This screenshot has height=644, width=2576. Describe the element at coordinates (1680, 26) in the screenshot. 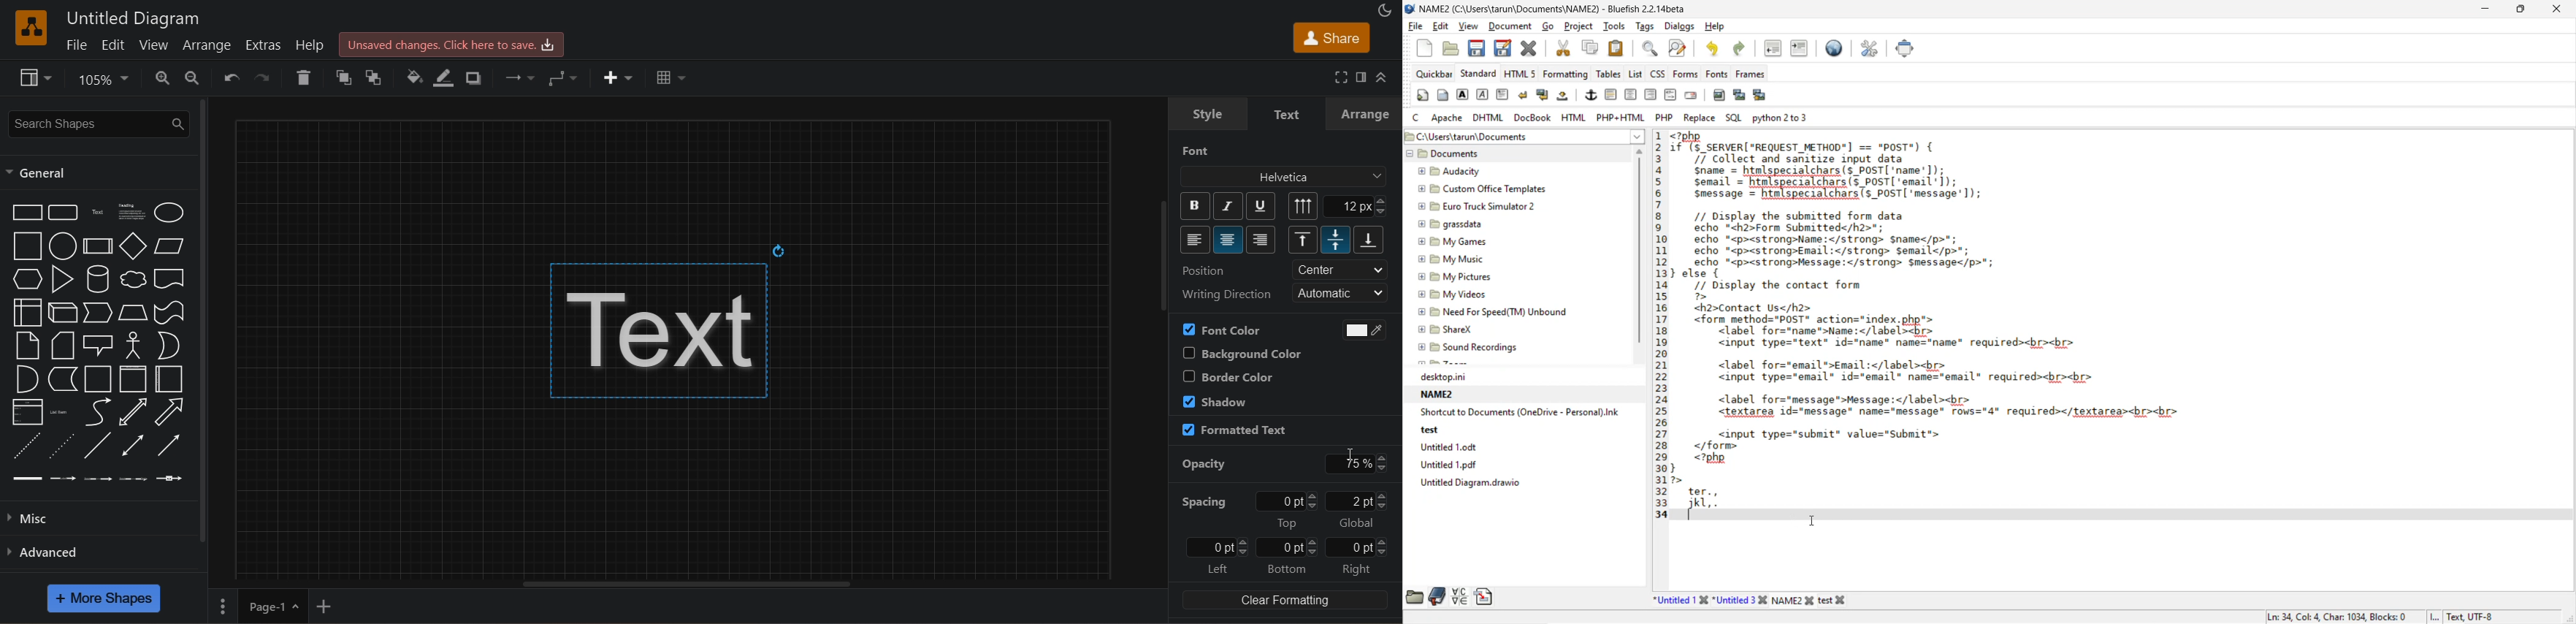

I see `dialogs` at that location.